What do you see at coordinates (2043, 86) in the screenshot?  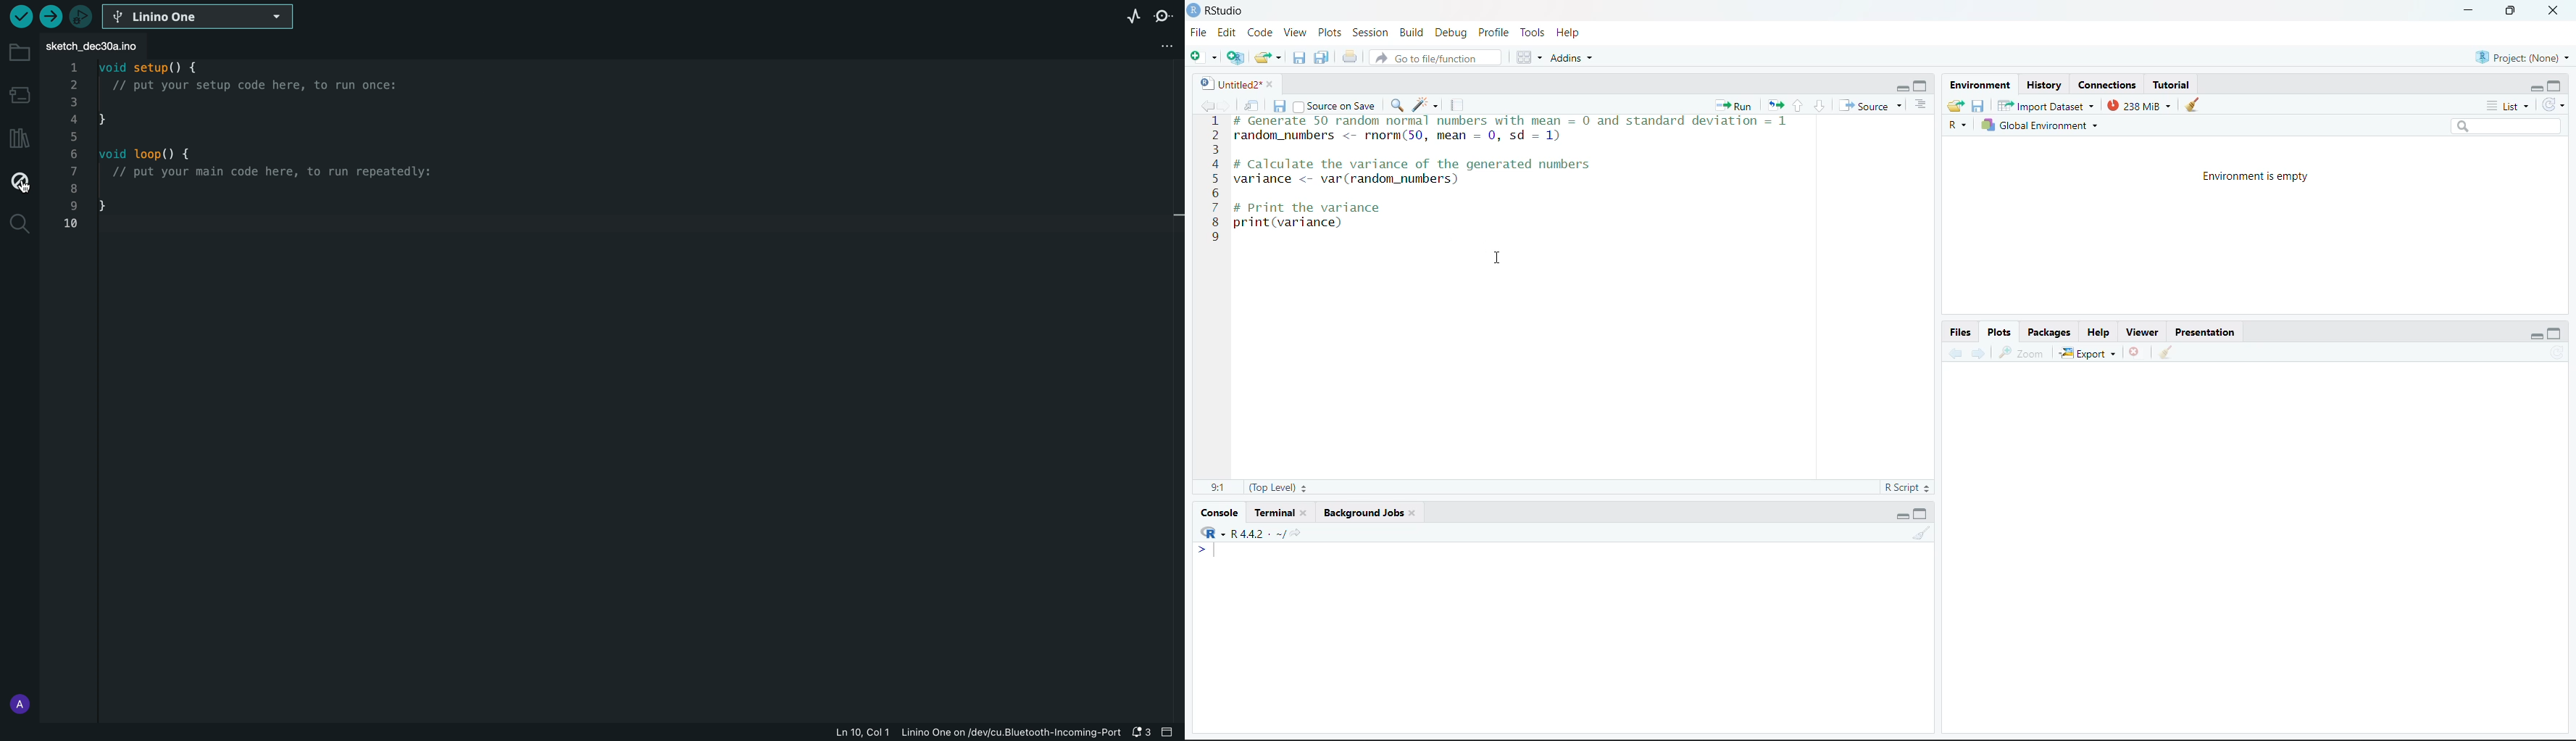 I see `History` at bounding box center [2043, 86].